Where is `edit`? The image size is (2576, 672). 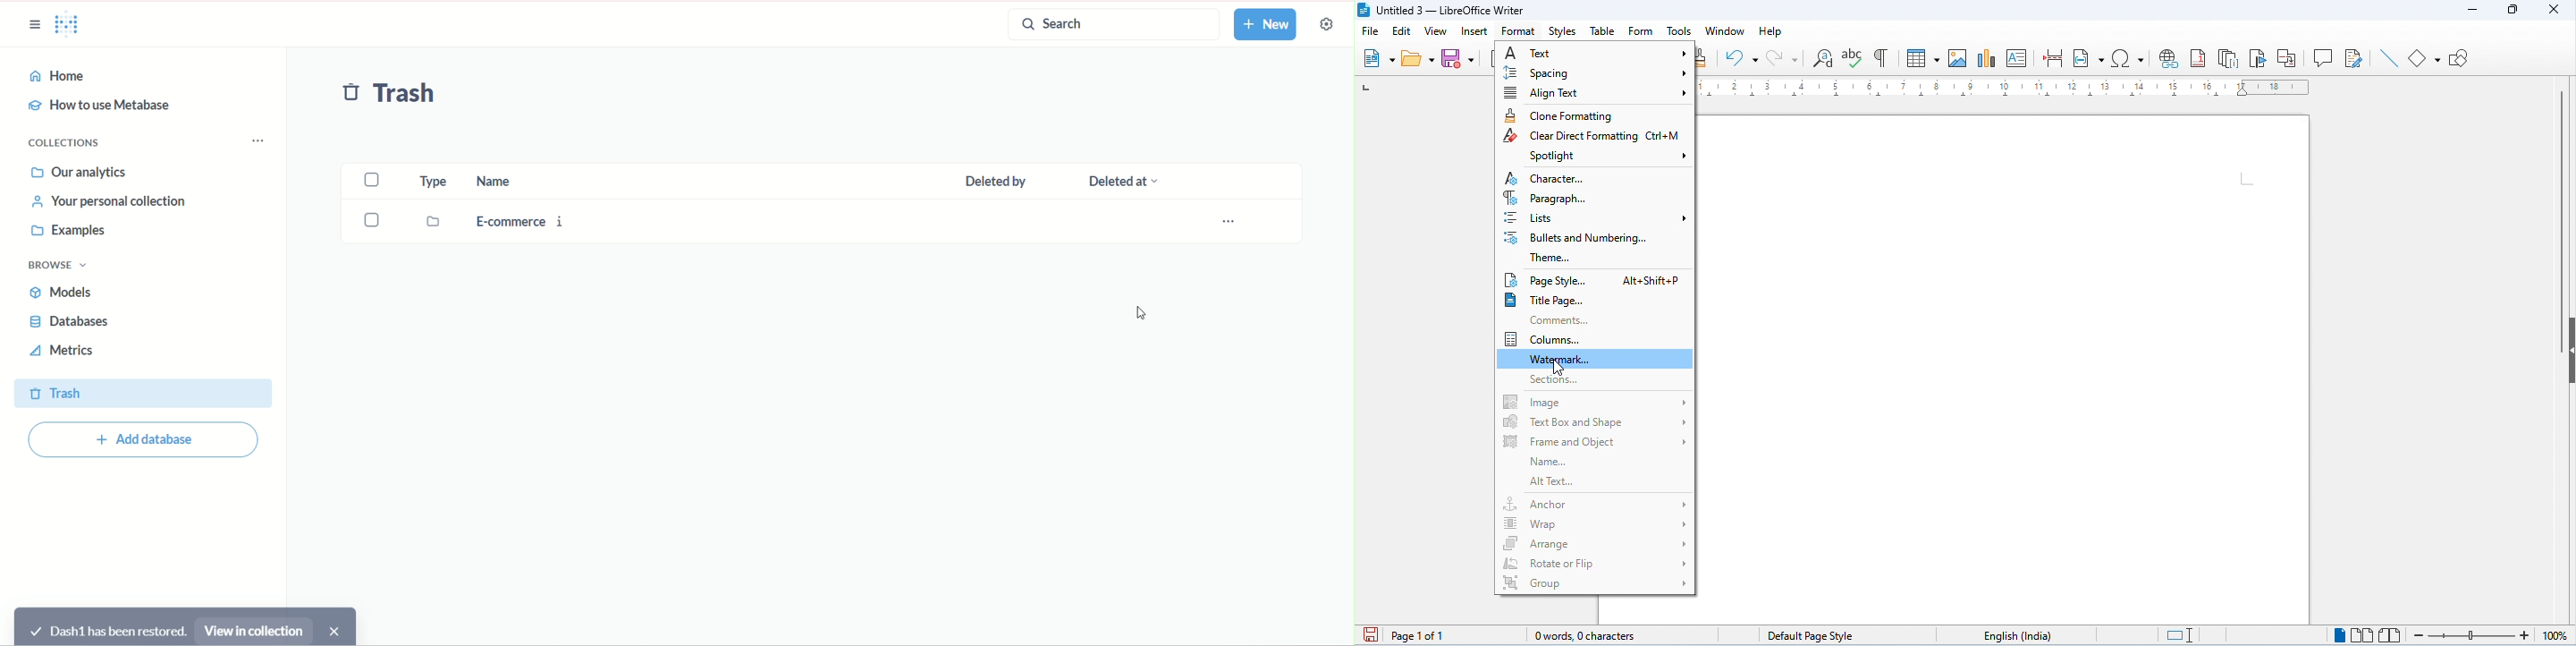
edit is located at coordinates (1401, 31).